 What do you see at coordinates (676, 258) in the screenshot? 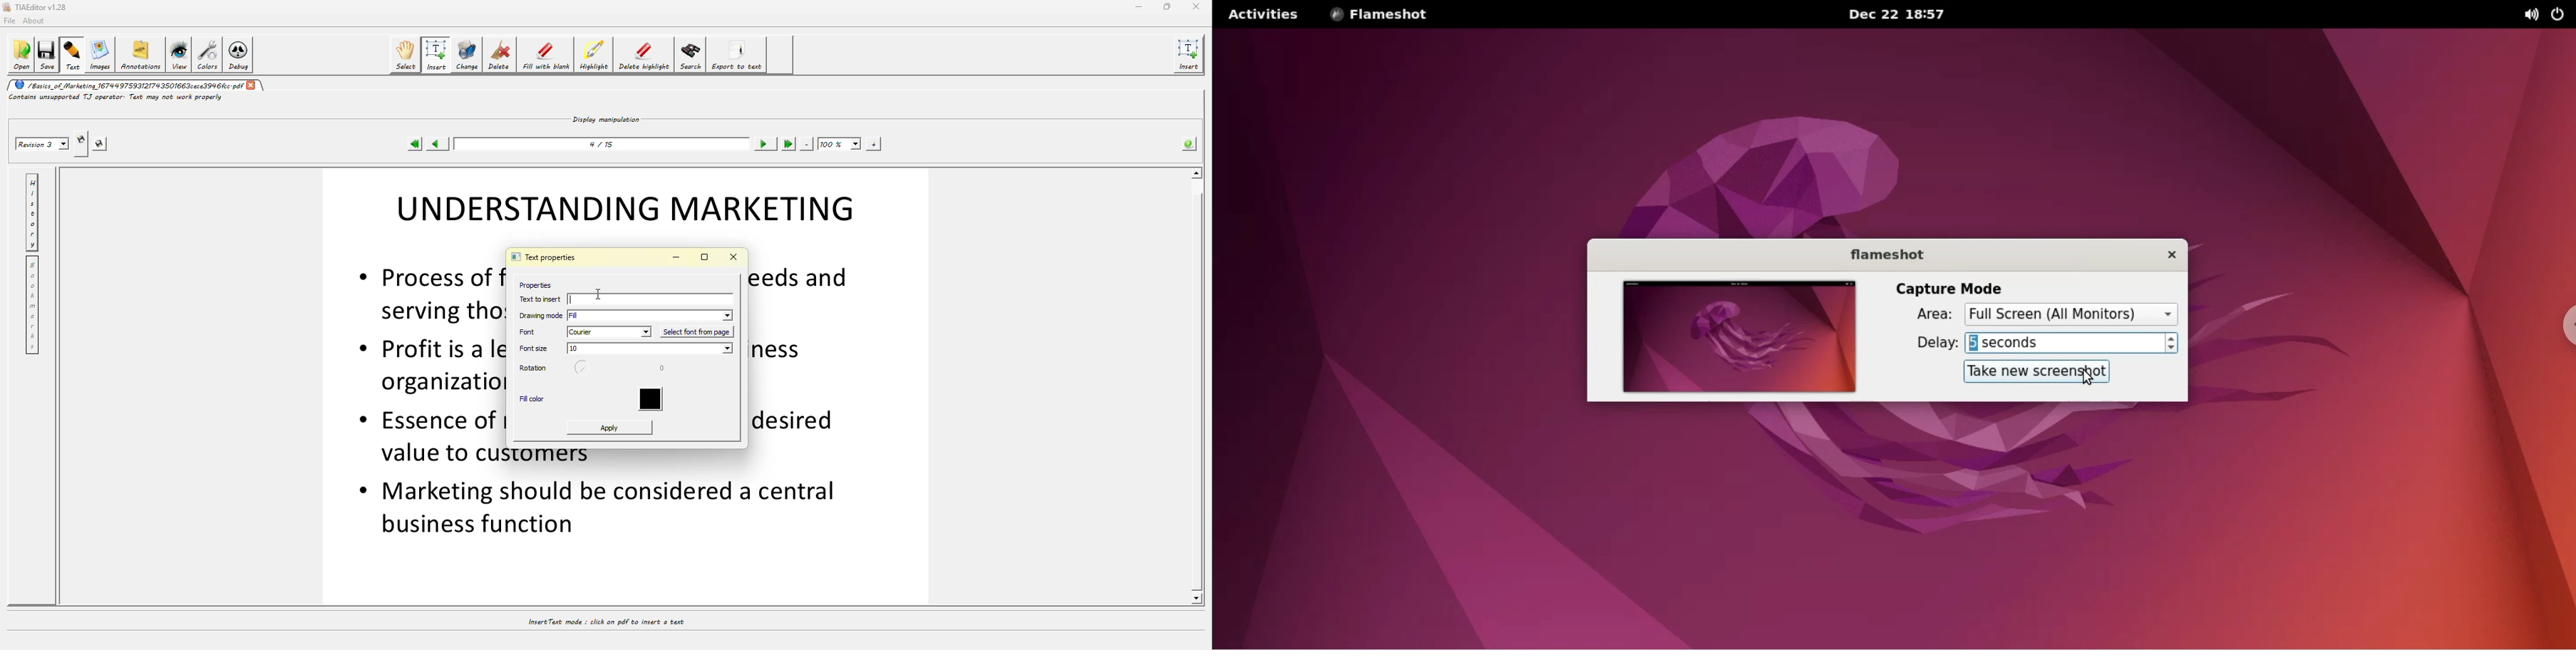
I see `minimize` at bounding box center [676, 258].